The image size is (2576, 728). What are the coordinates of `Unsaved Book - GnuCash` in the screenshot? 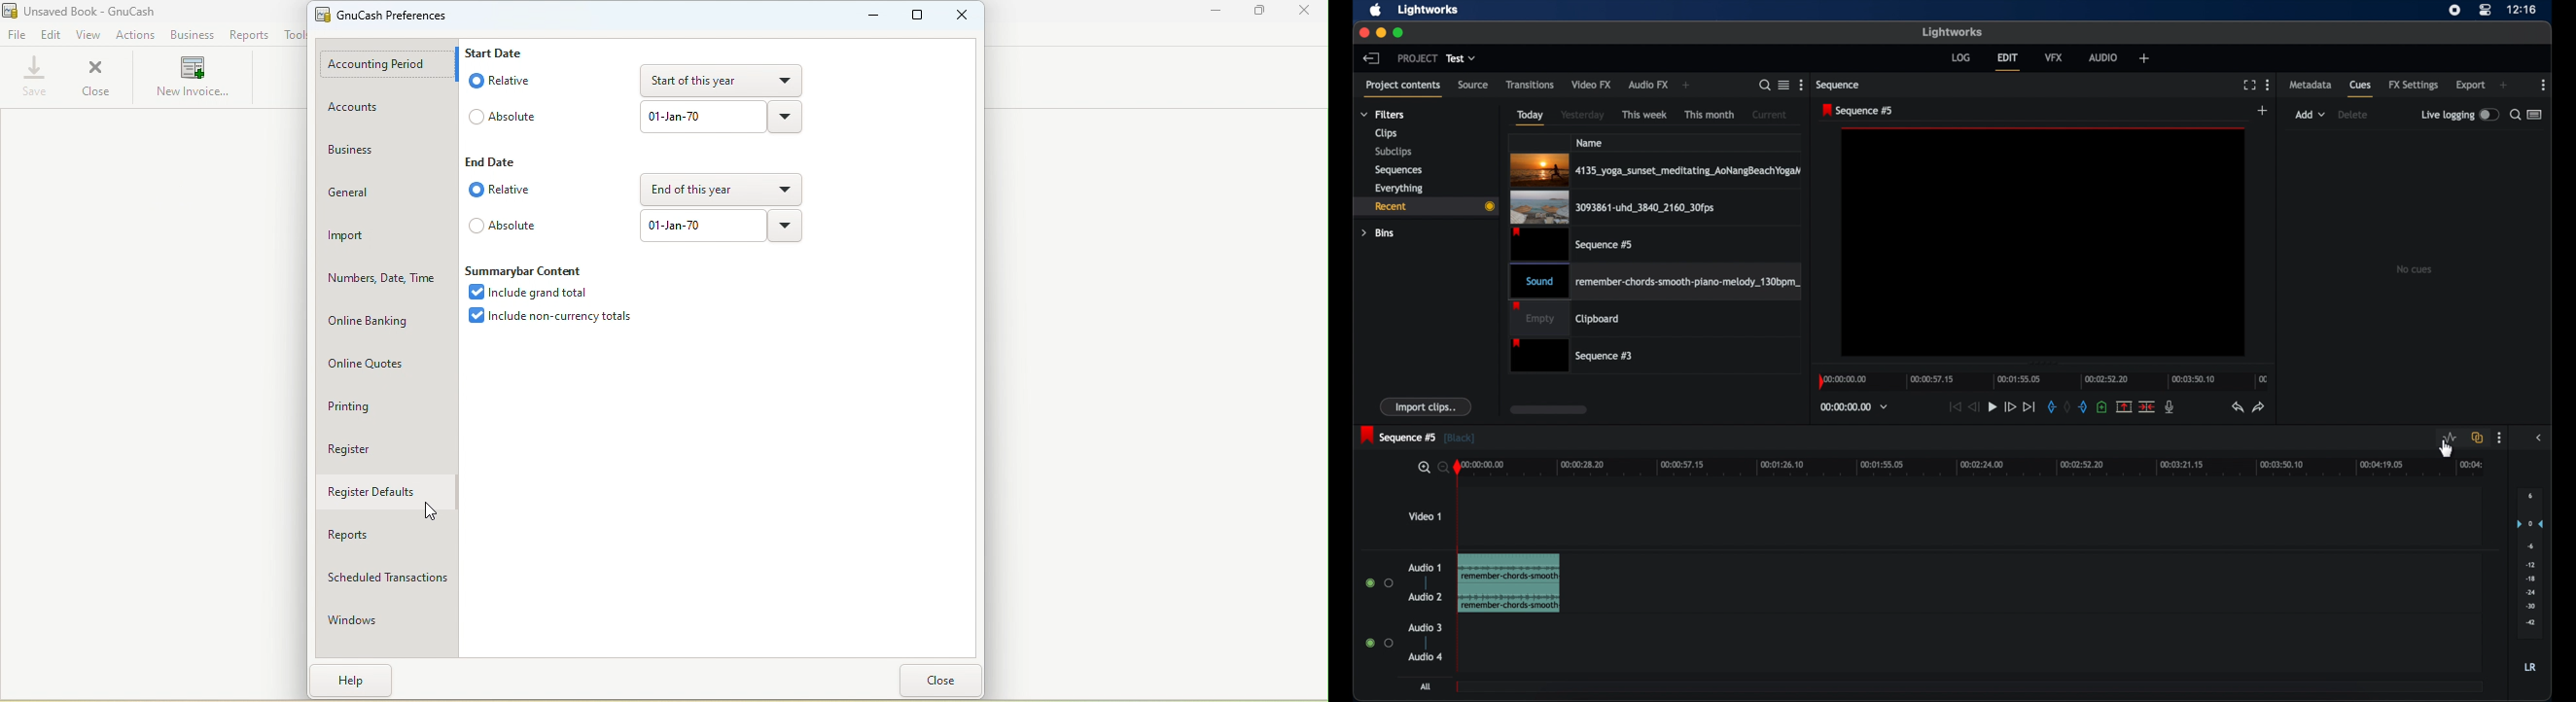 It's located at (89, 11).